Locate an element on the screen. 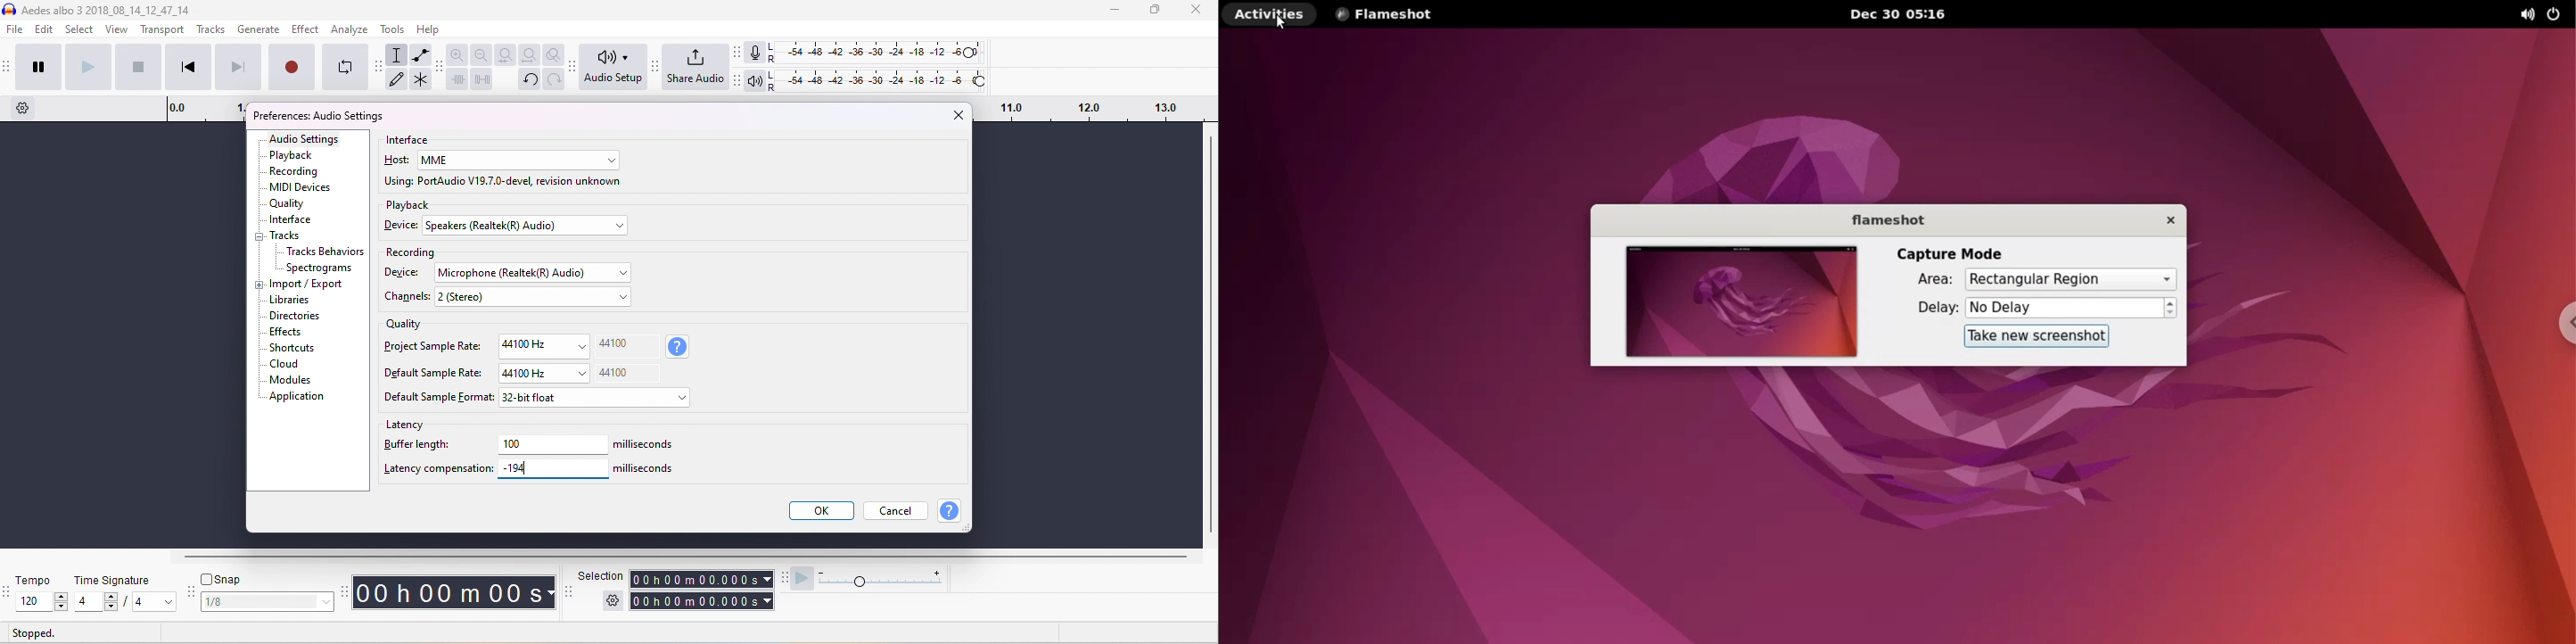 This screenshot has height=644, width=2576. 44100Hz is located at coordinates (542, 346).